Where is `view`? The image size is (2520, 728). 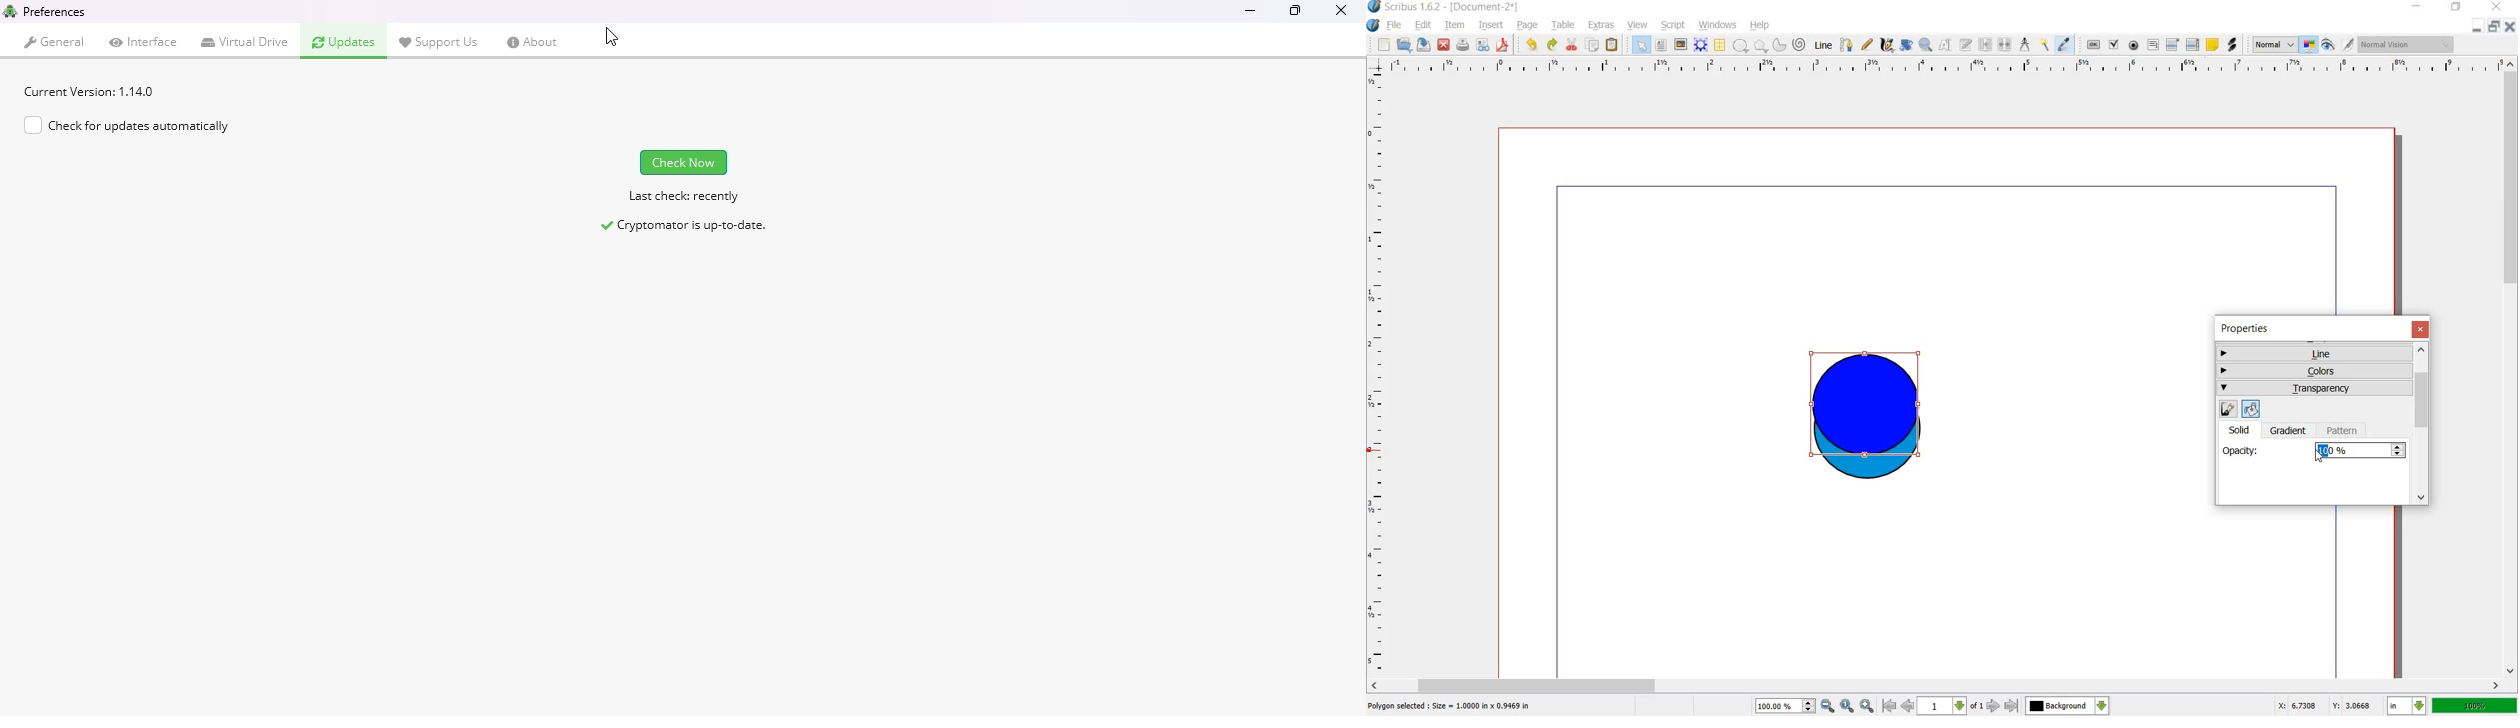
view is located at coordinates (1637, 25).